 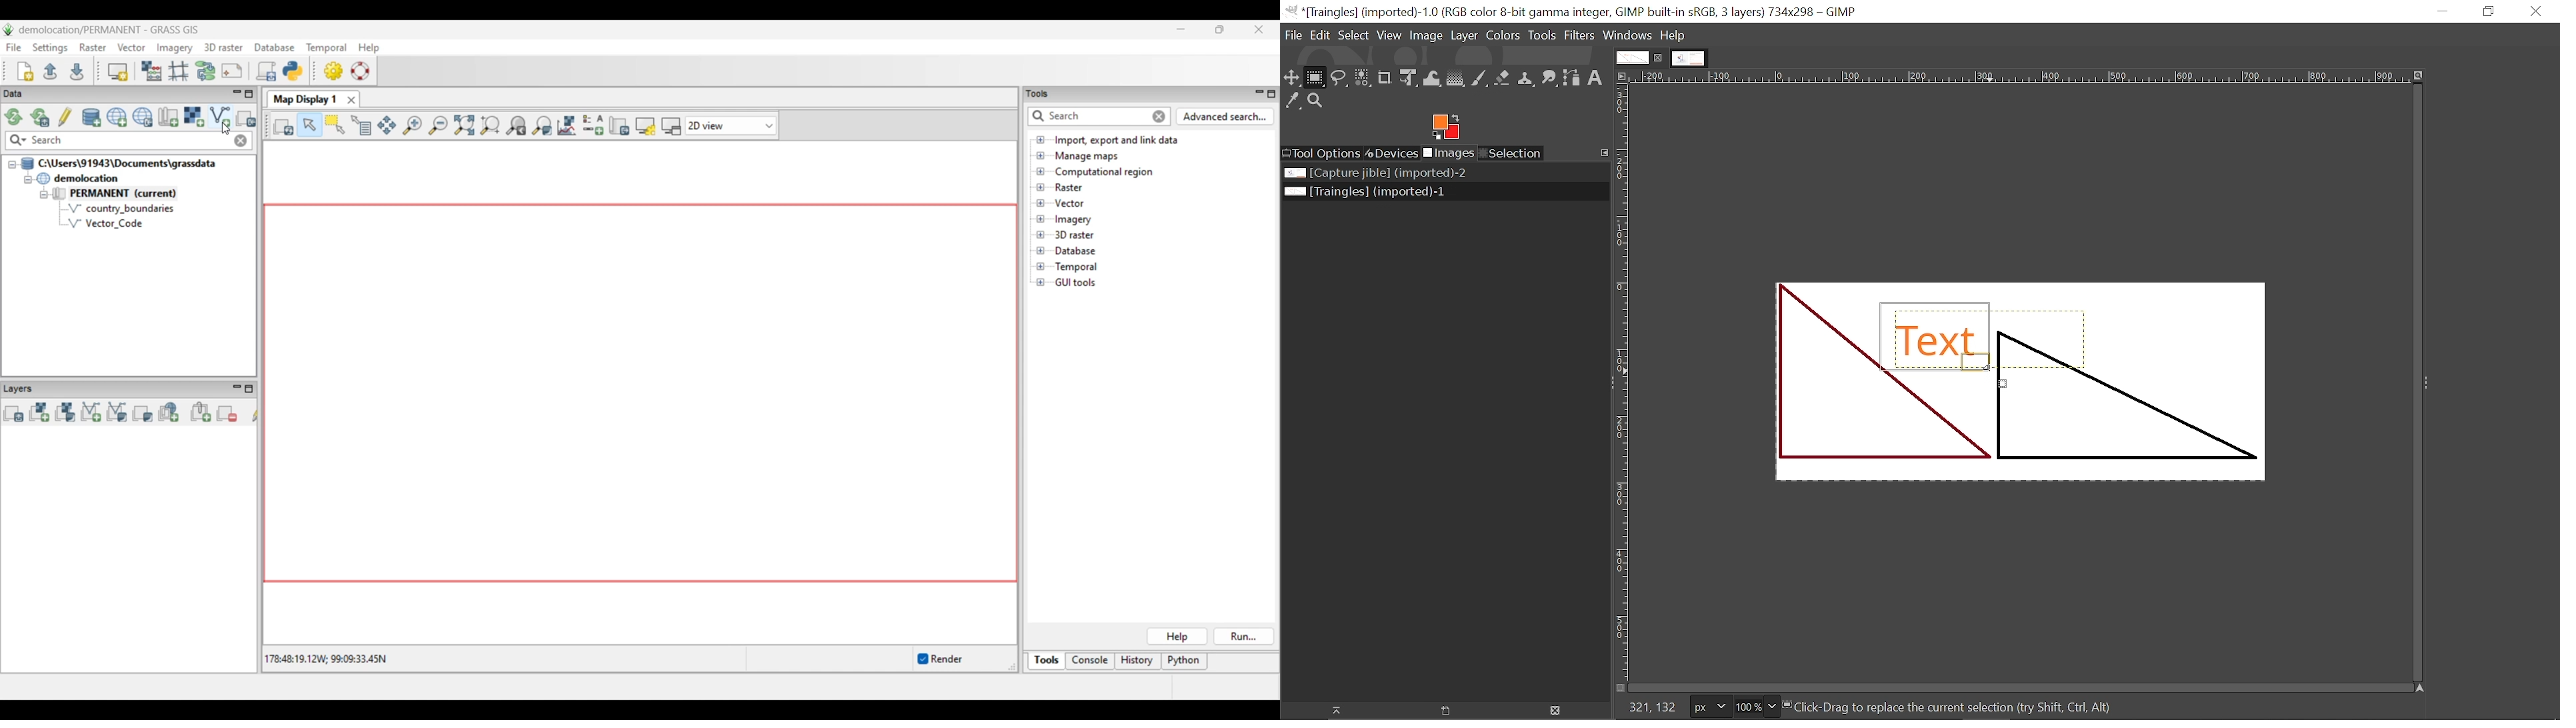 I want to click on Minimize, so click(x=2437, y=11).